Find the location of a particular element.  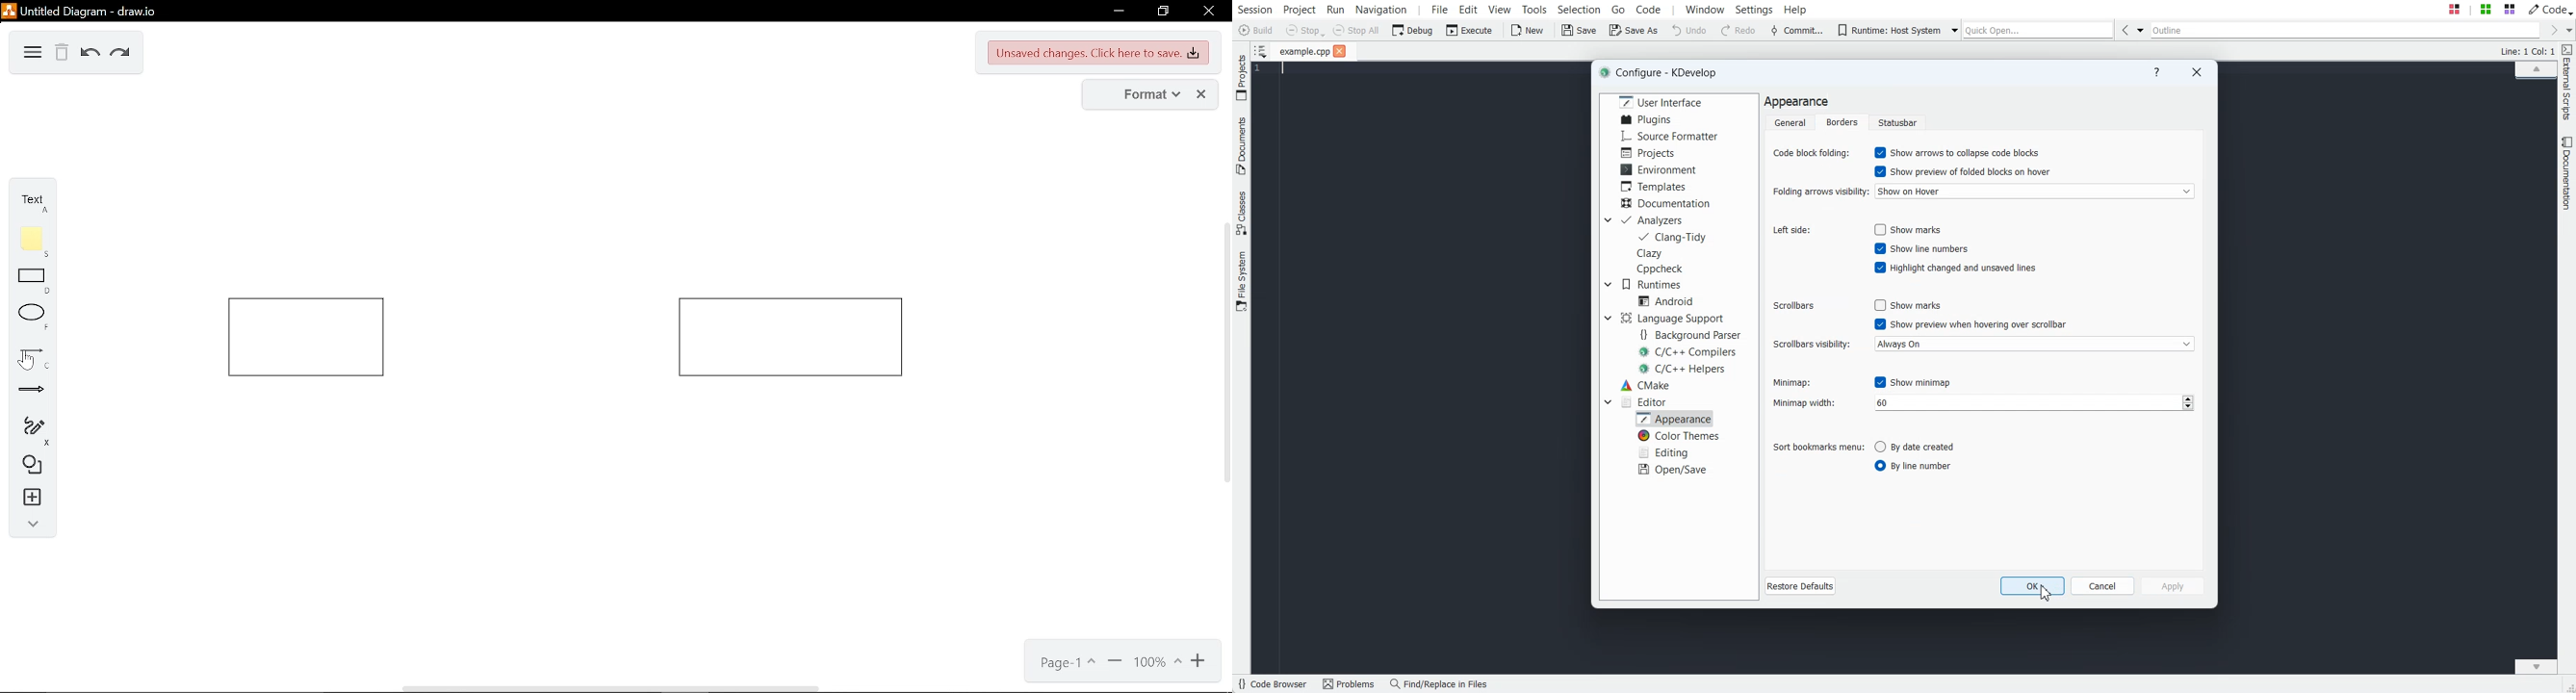

vertical scrollbar is located at coordinates (1224, 353).